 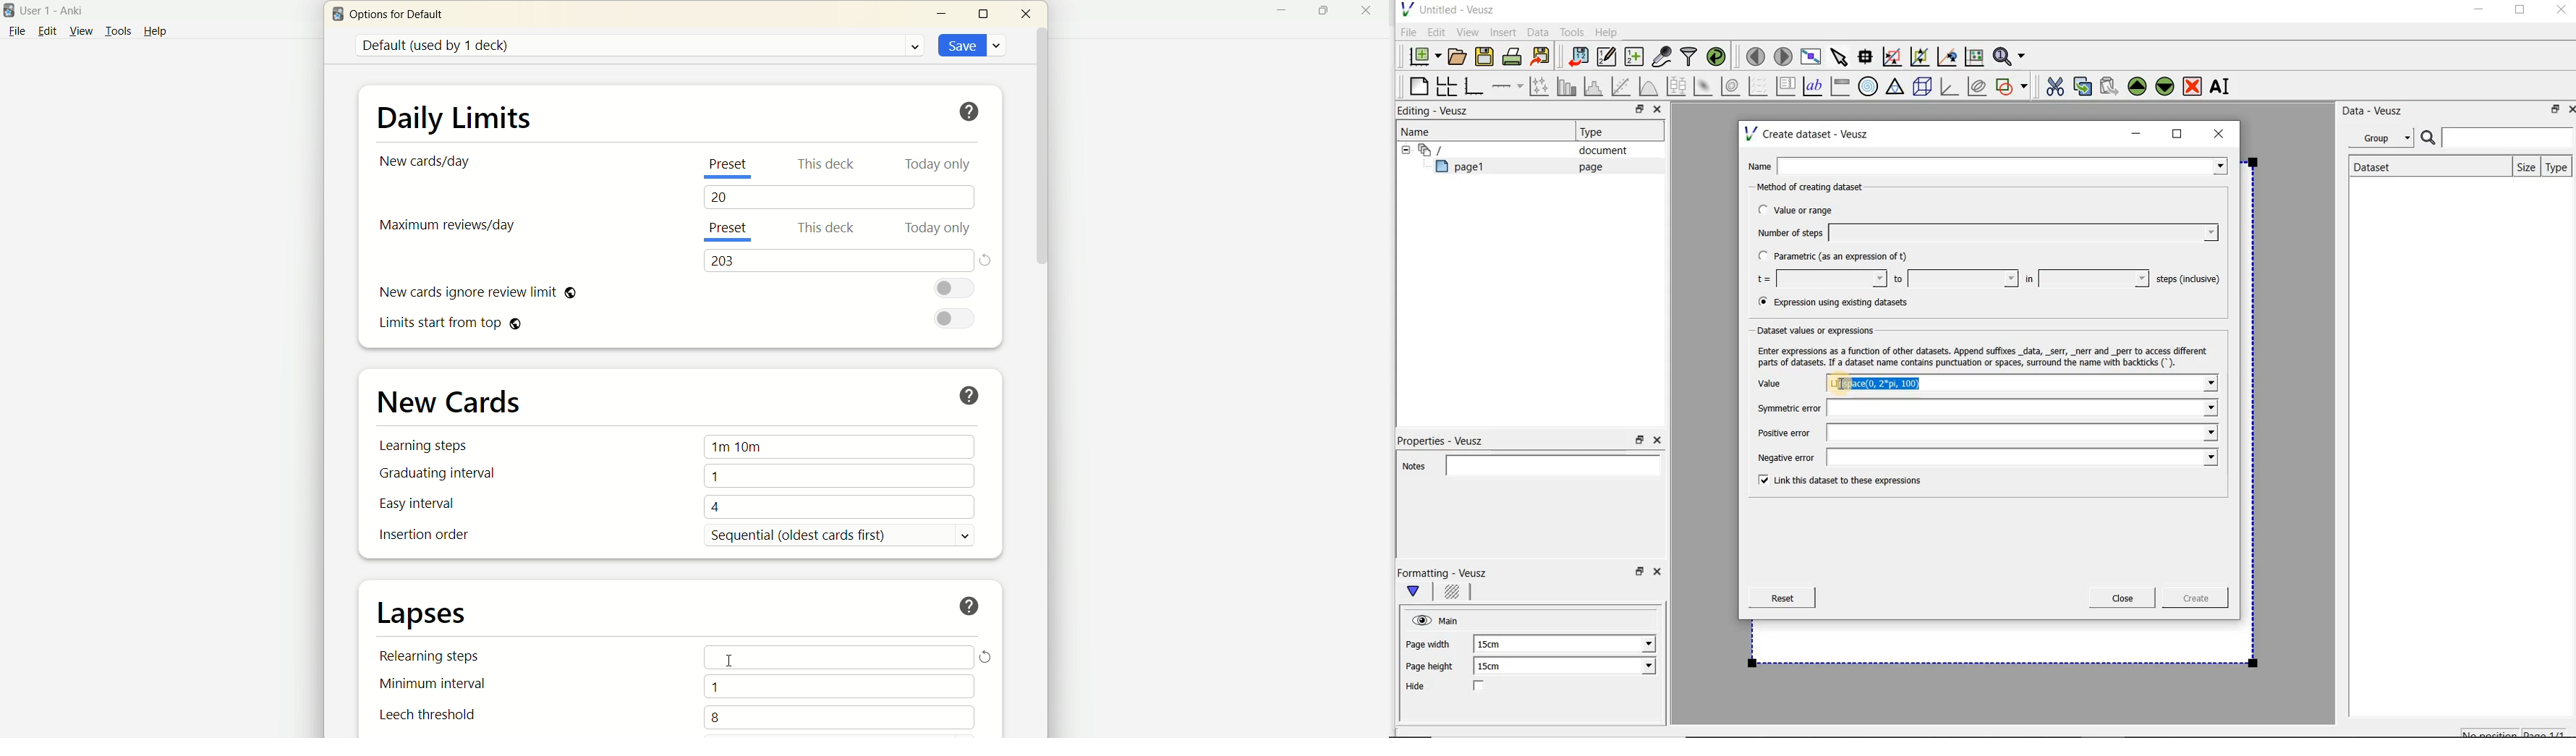 I want to click on Data, so click(x=1539, y=32).